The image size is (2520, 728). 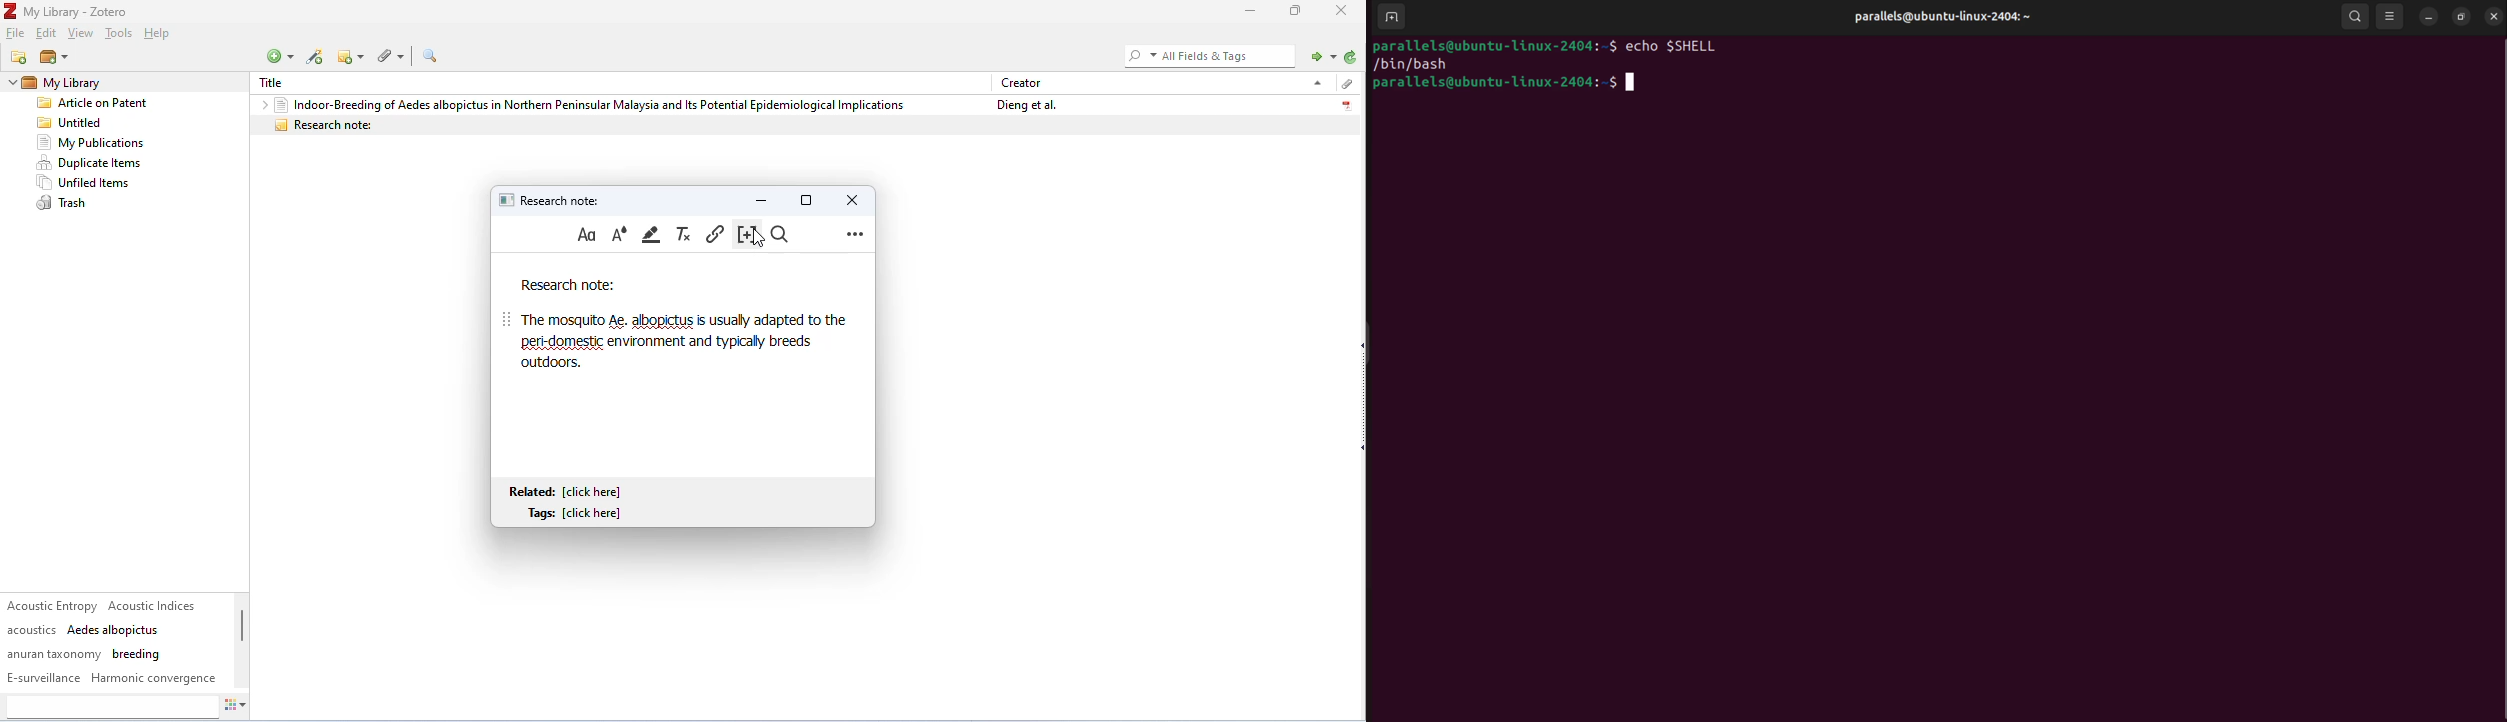 I want to click on creator, so click(x=1022, y=82).